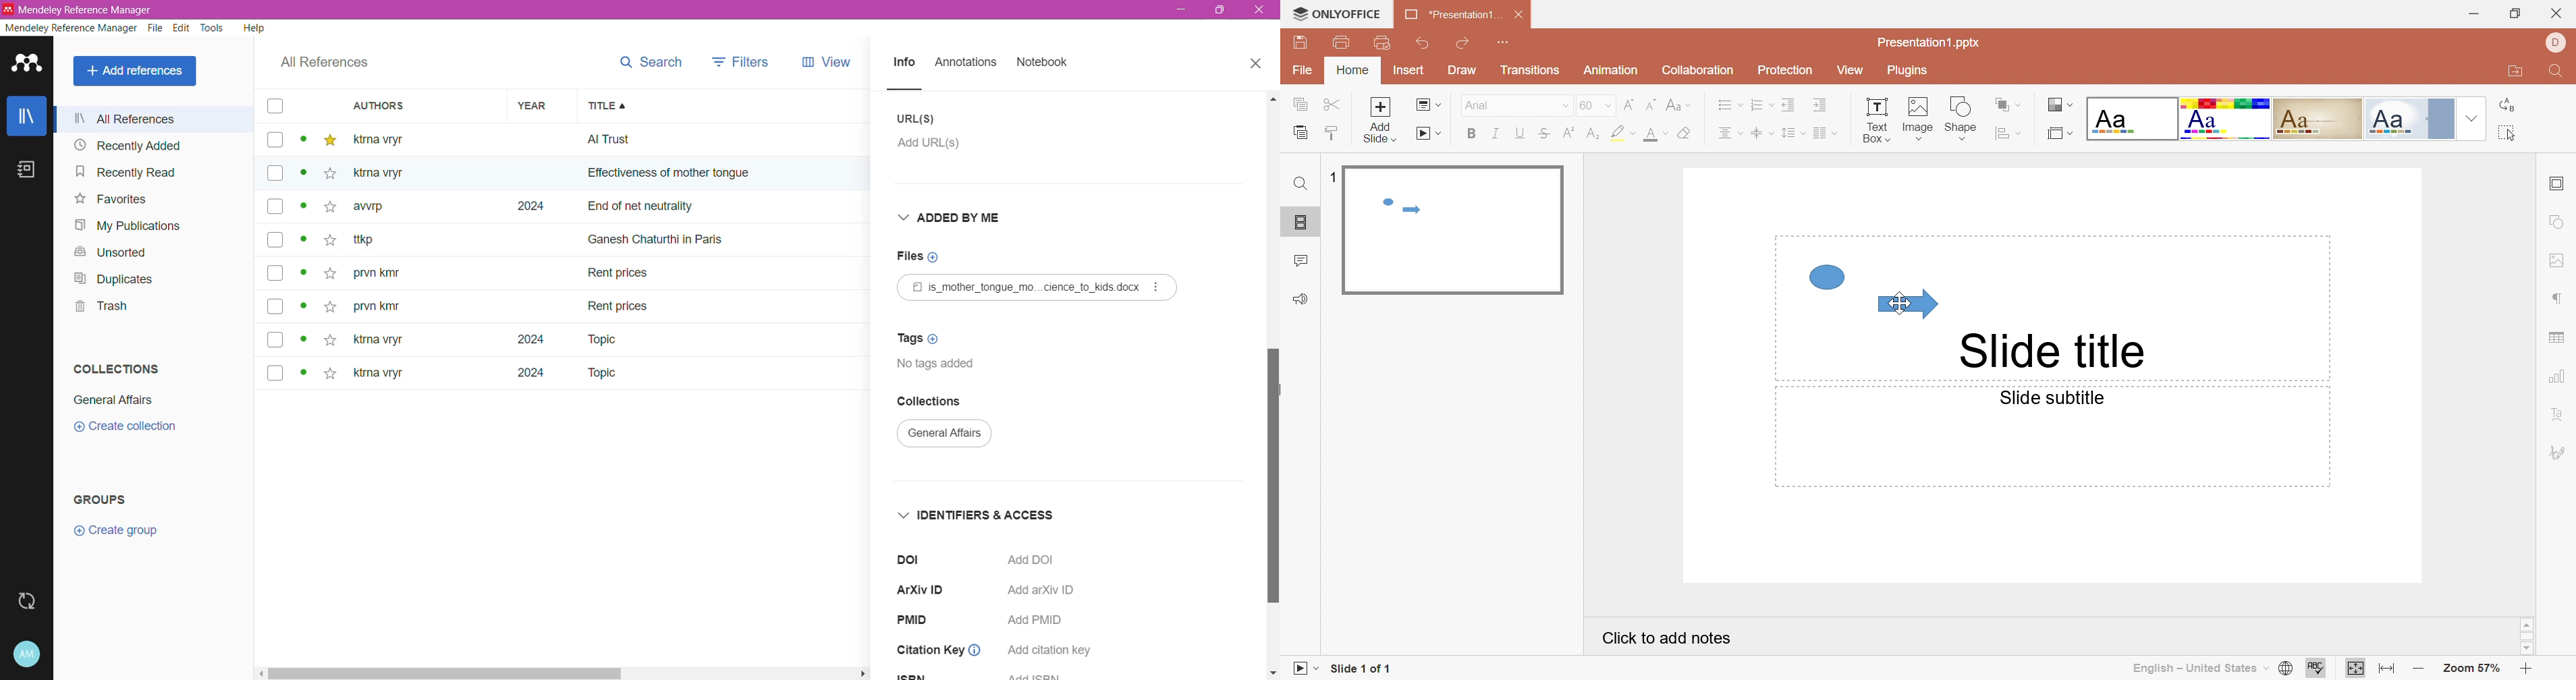  Describe the element at coordinates (26, 115) in the screenshot. I see `Library` at that location.